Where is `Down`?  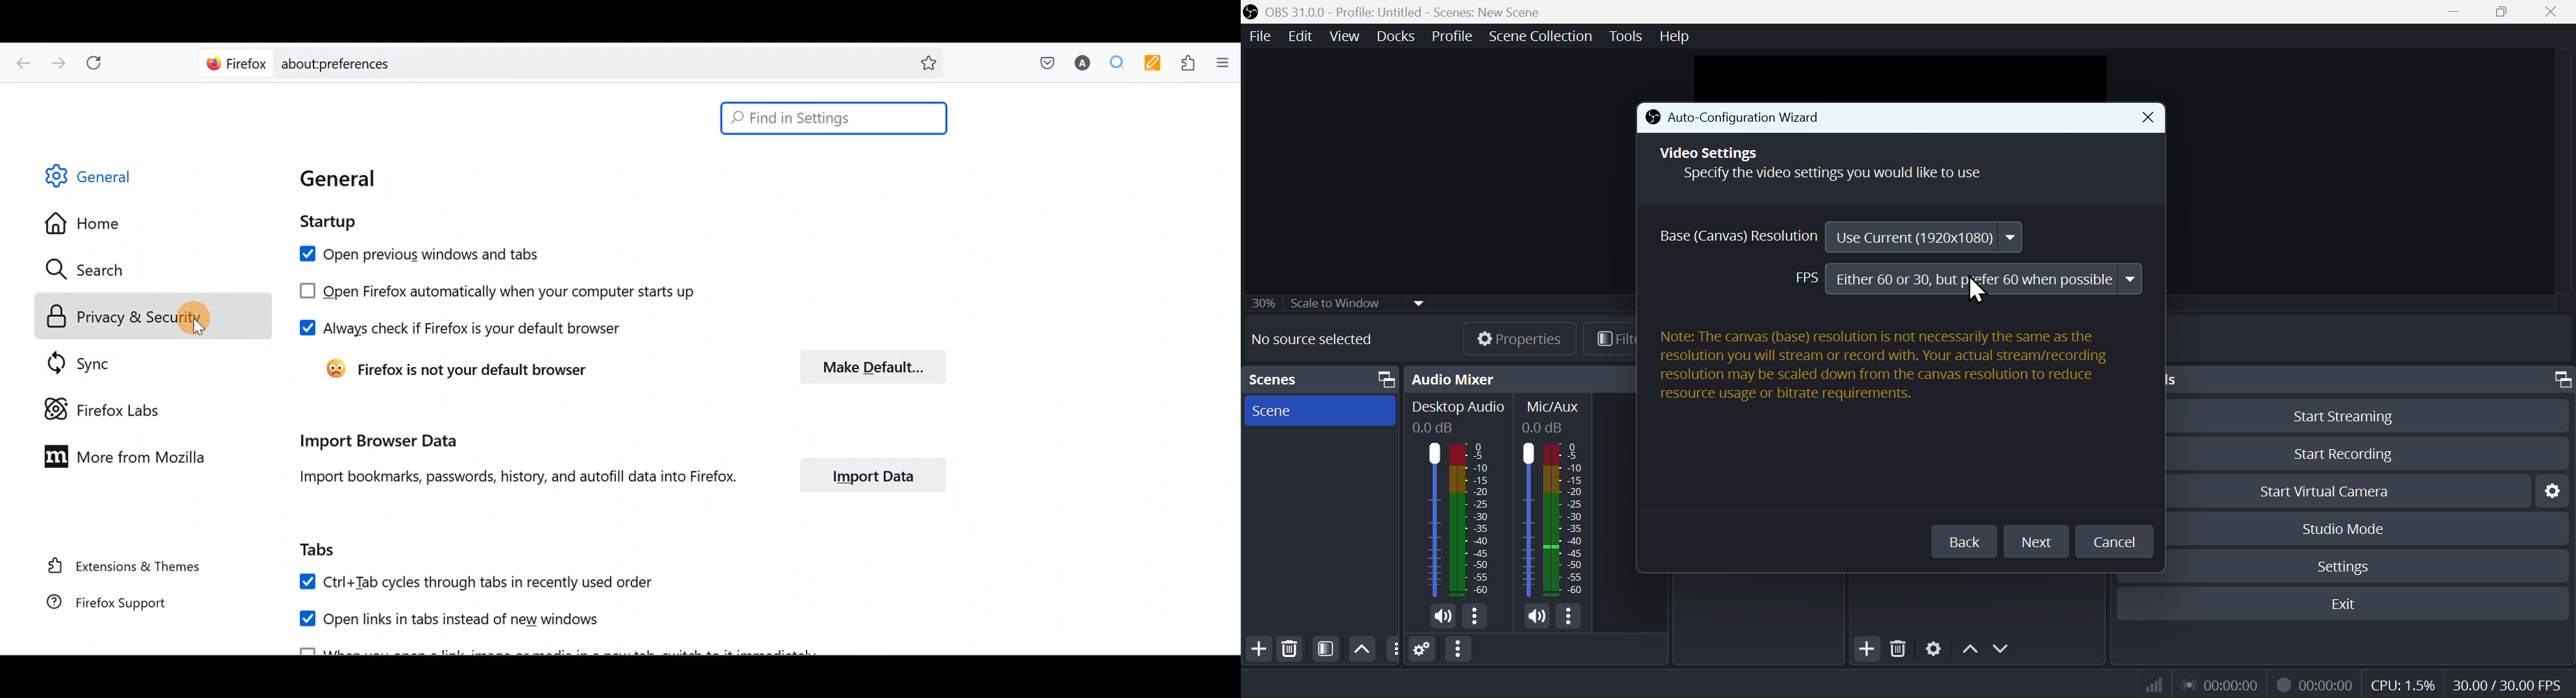 Down is located at coordinates (2004, 648).